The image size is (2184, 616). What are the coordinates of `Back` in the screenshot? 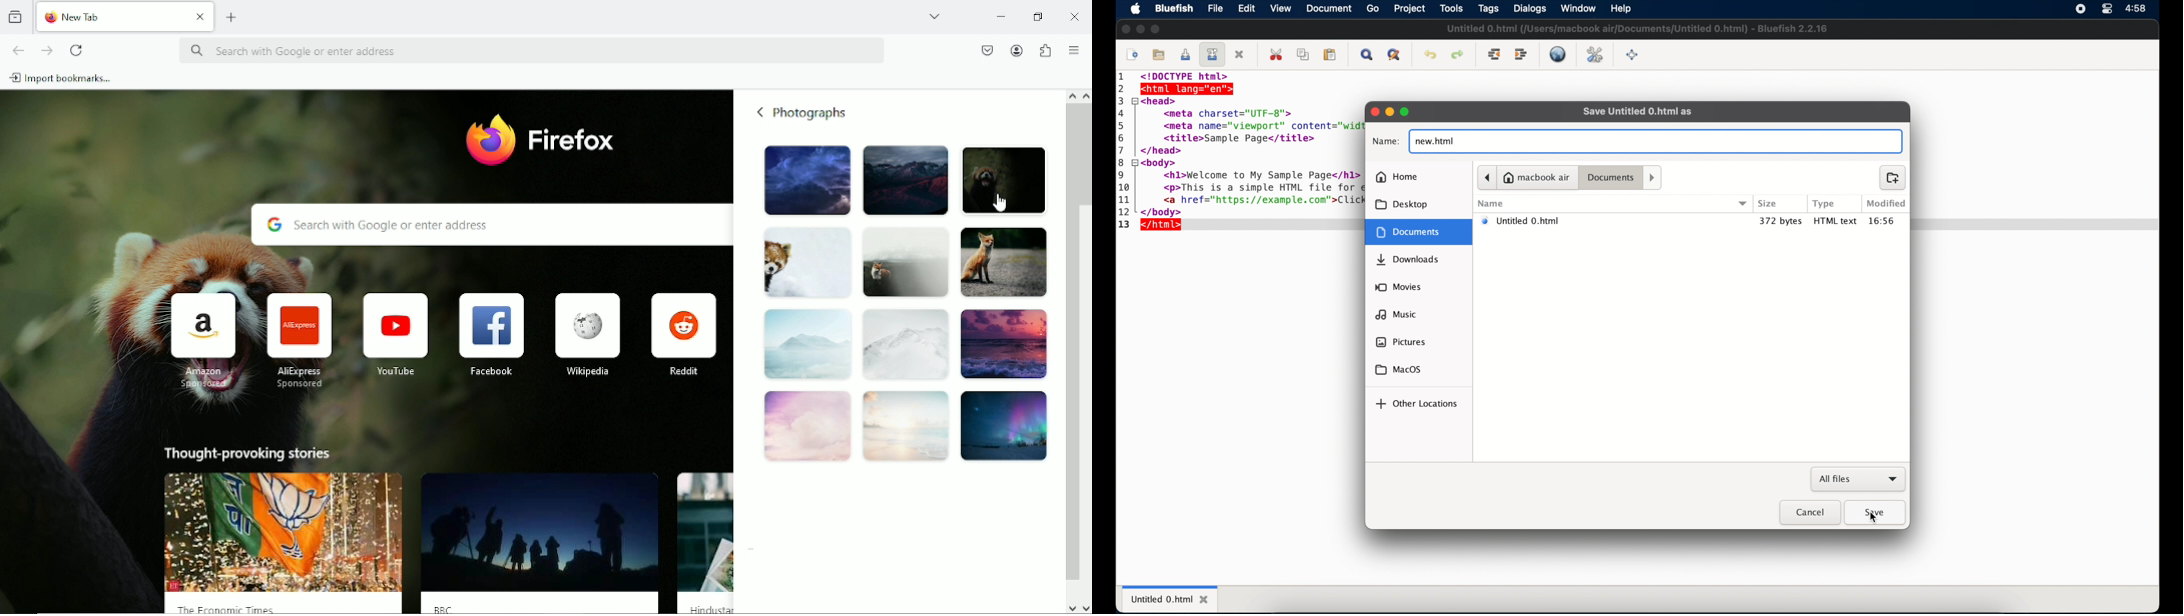 It's located at (760, 112).